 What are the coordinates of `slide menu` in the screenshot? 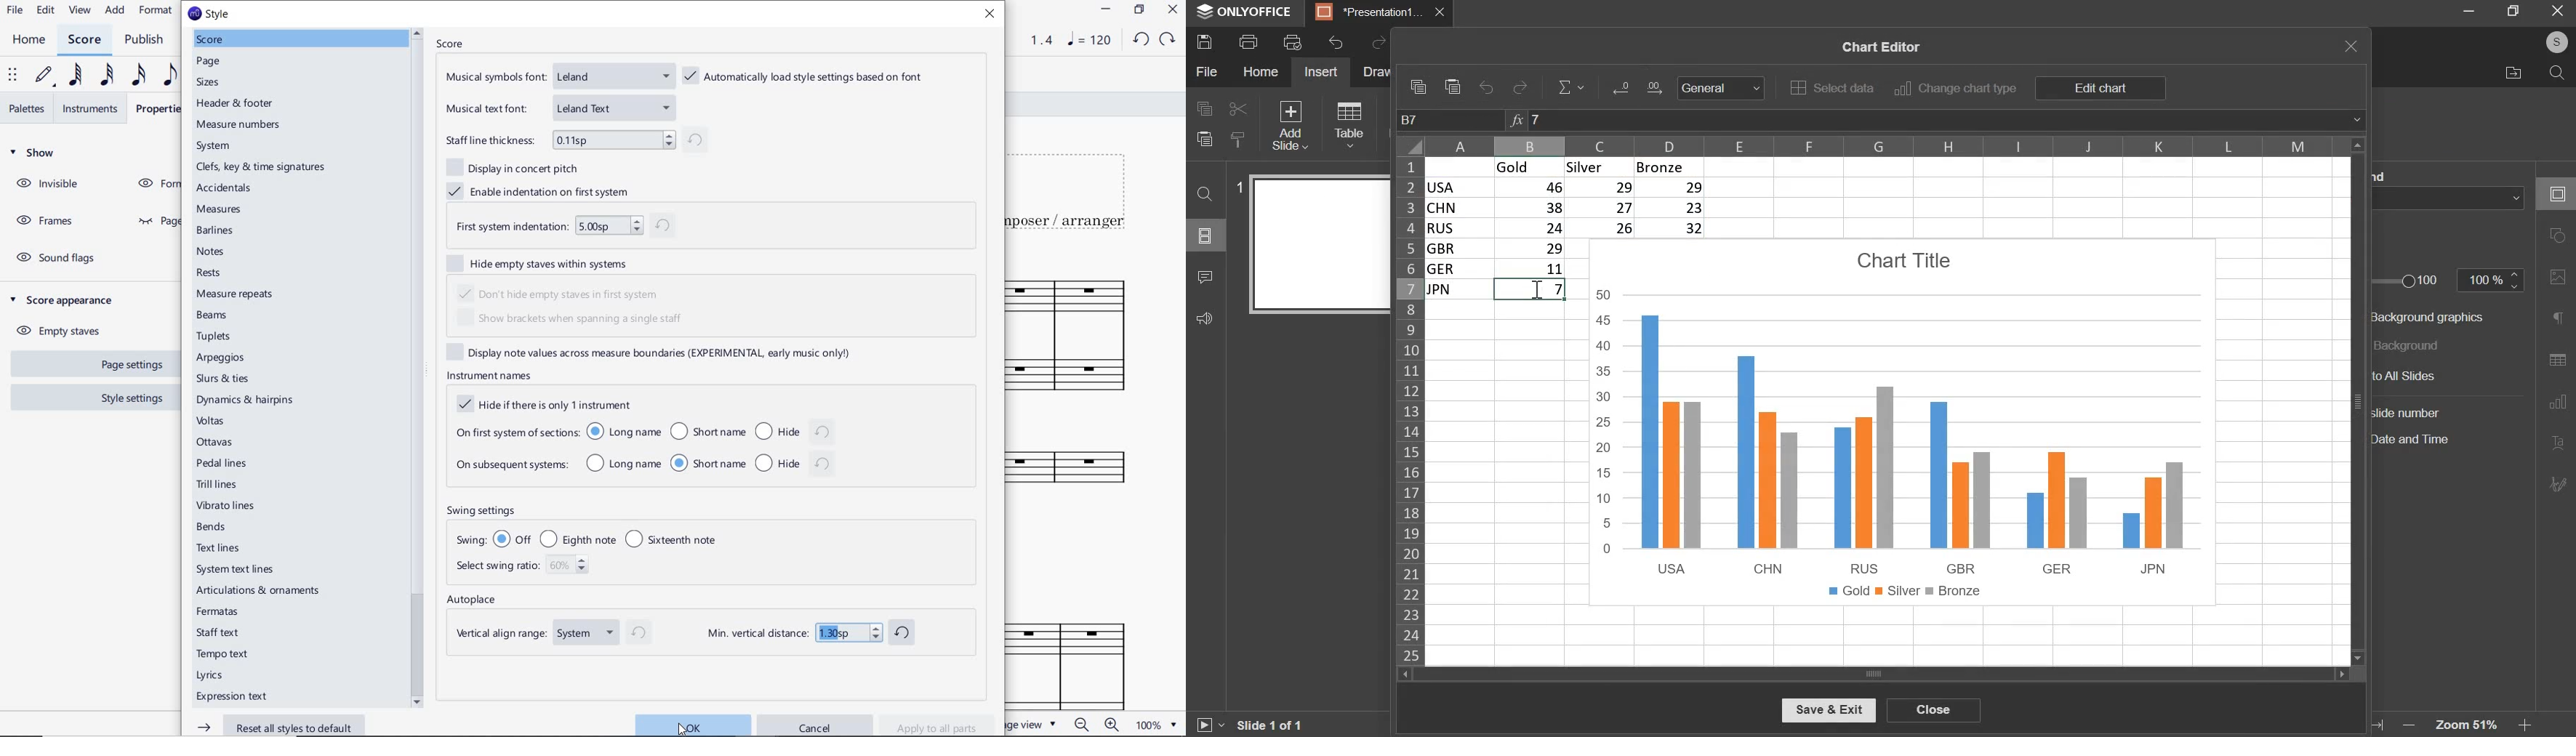 It's located at (1204, 235).